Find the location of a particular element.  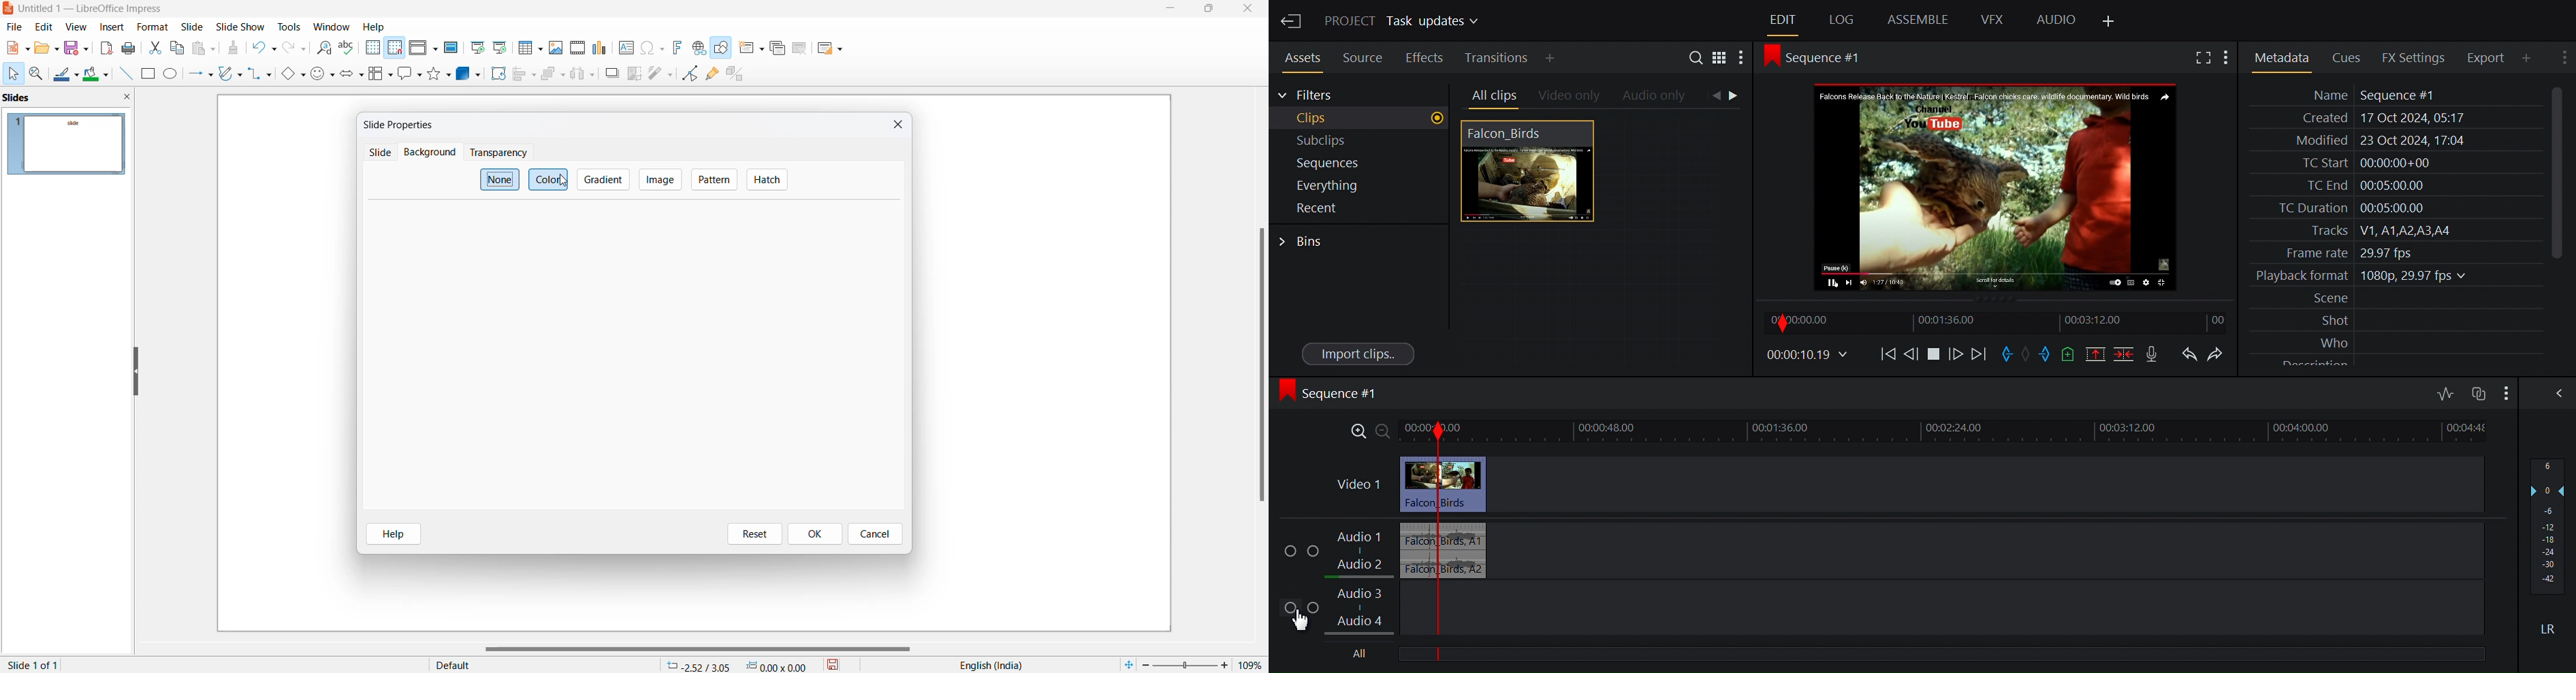

Show Sequences in the current project is located at coordinates (1359, 163).